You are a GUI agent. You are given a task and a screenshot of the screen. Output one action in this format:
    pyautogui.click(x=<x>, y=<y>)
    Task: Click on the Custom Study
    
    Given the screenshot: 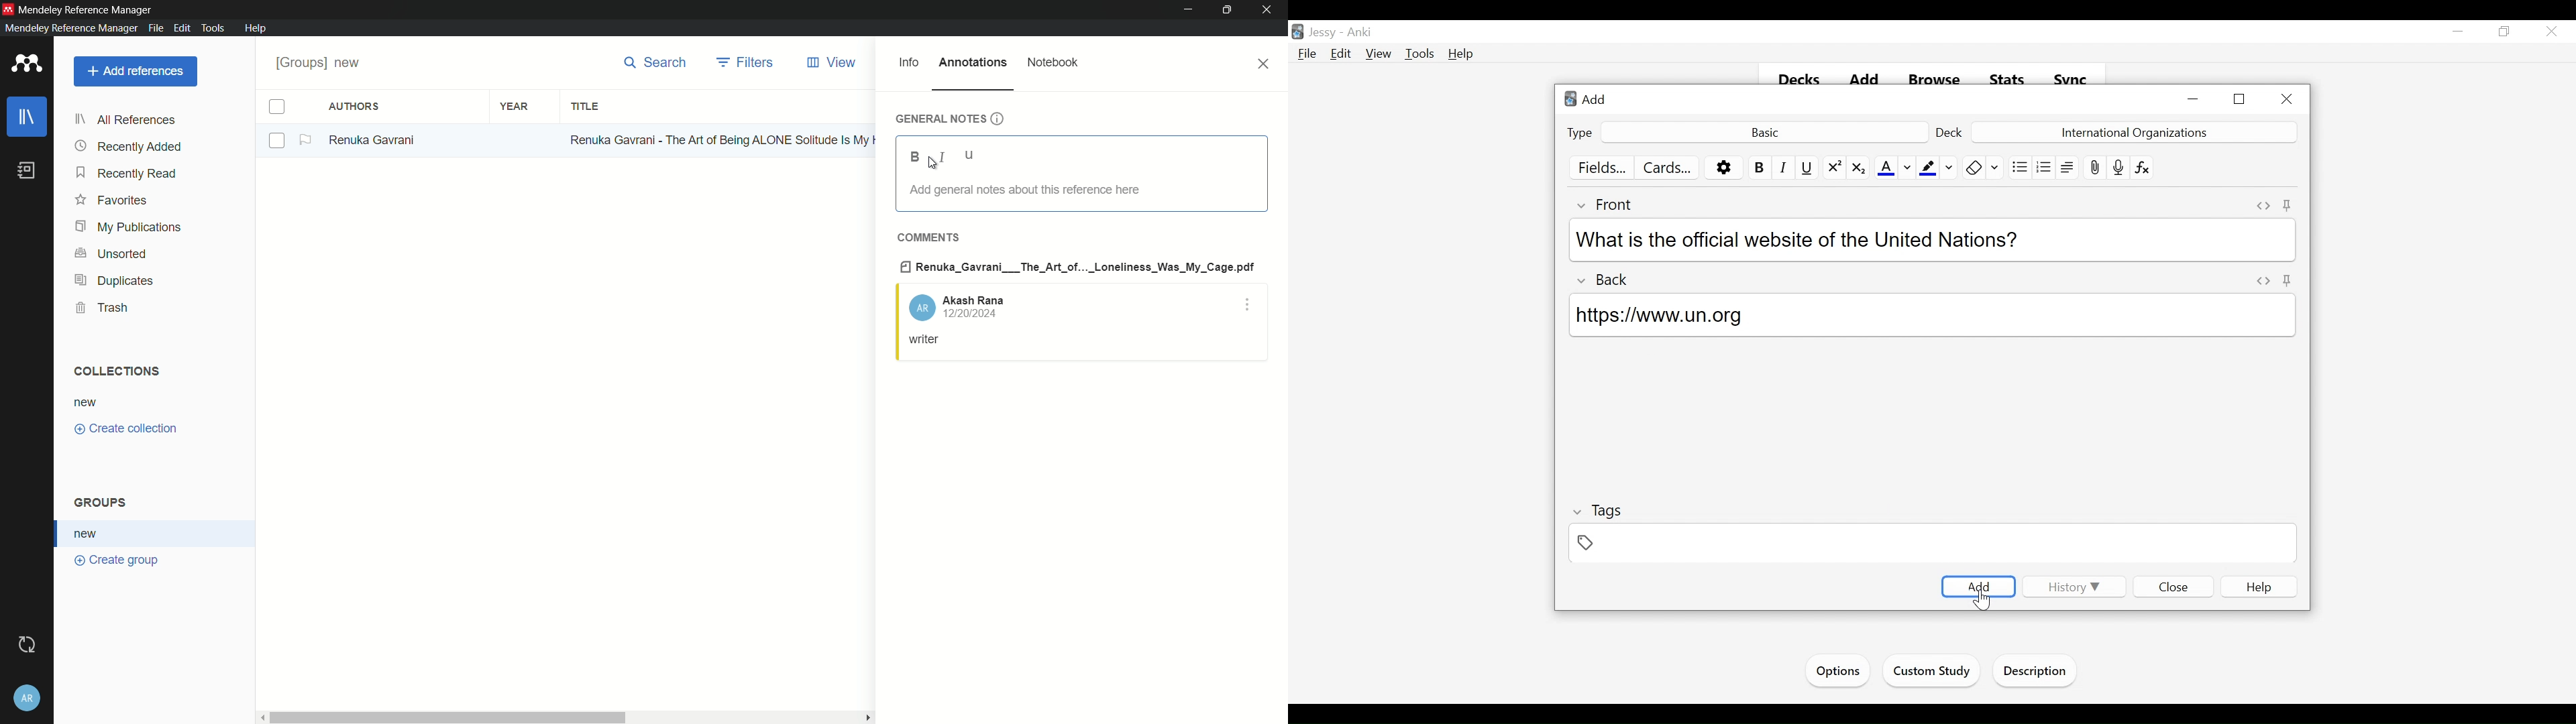 What is the action you would take?
    pyautogui.click(x=1930, y=672)
    